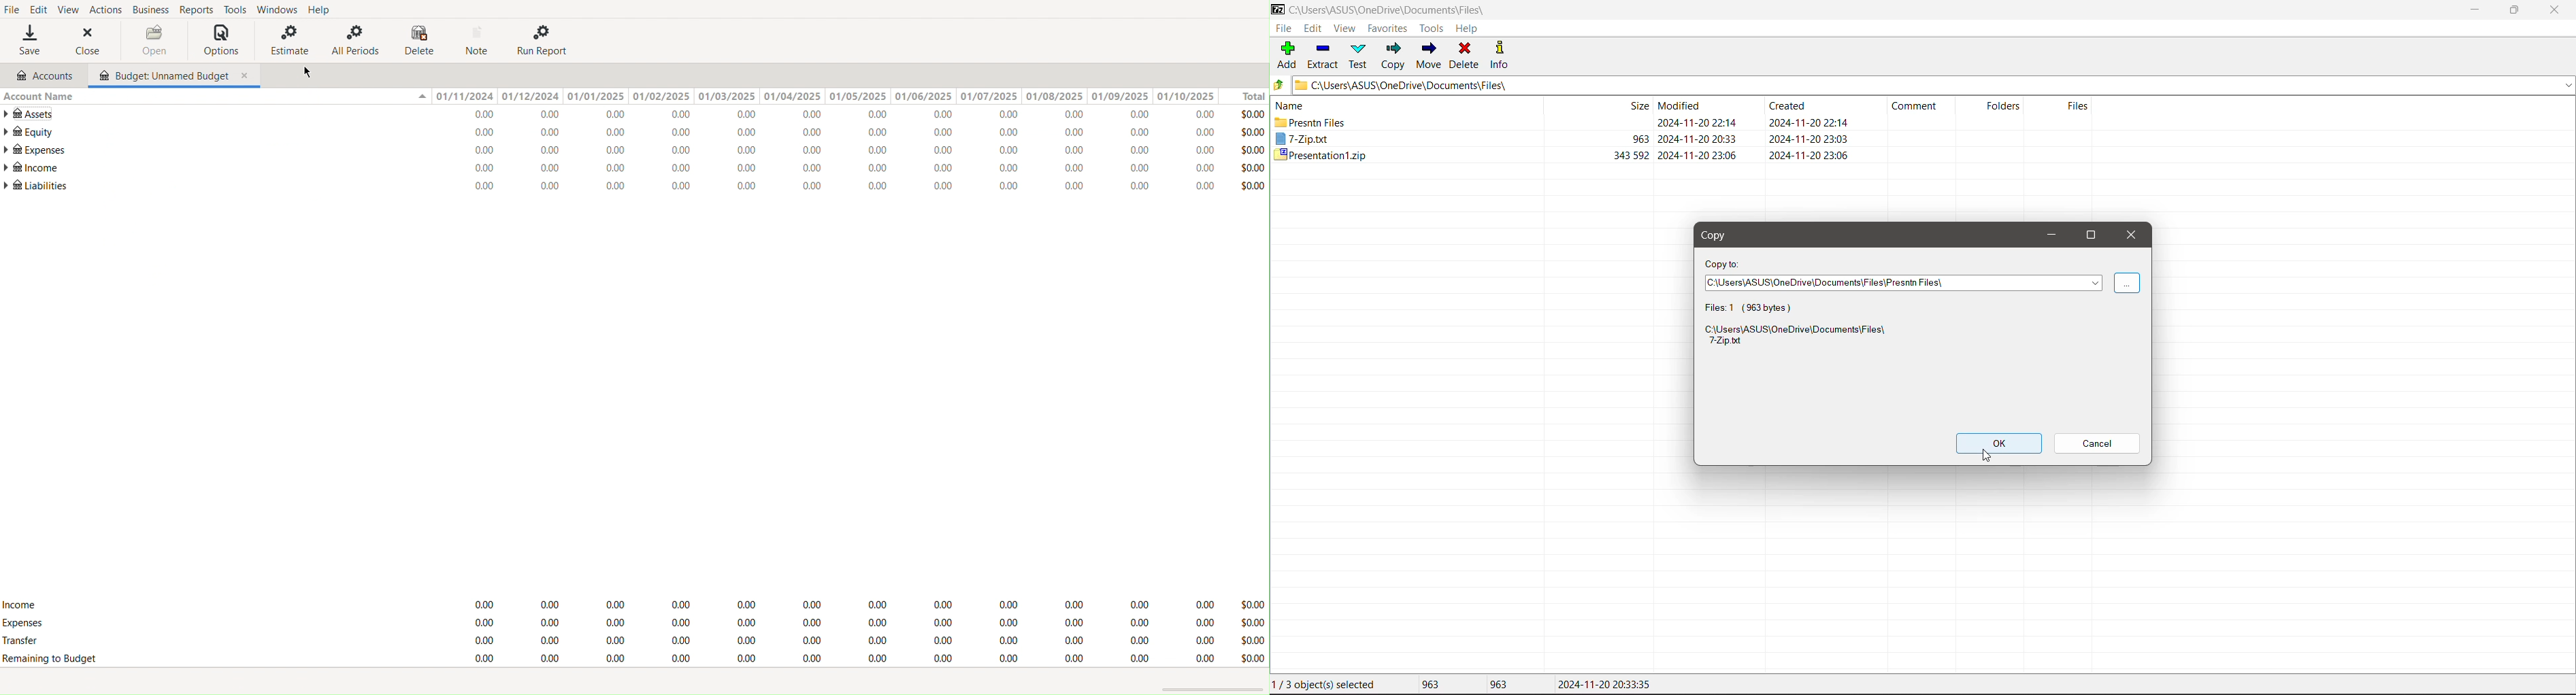 The height and width of the screenshot is (700, 2576). I want to click on Favorites, so click(1386, 28).